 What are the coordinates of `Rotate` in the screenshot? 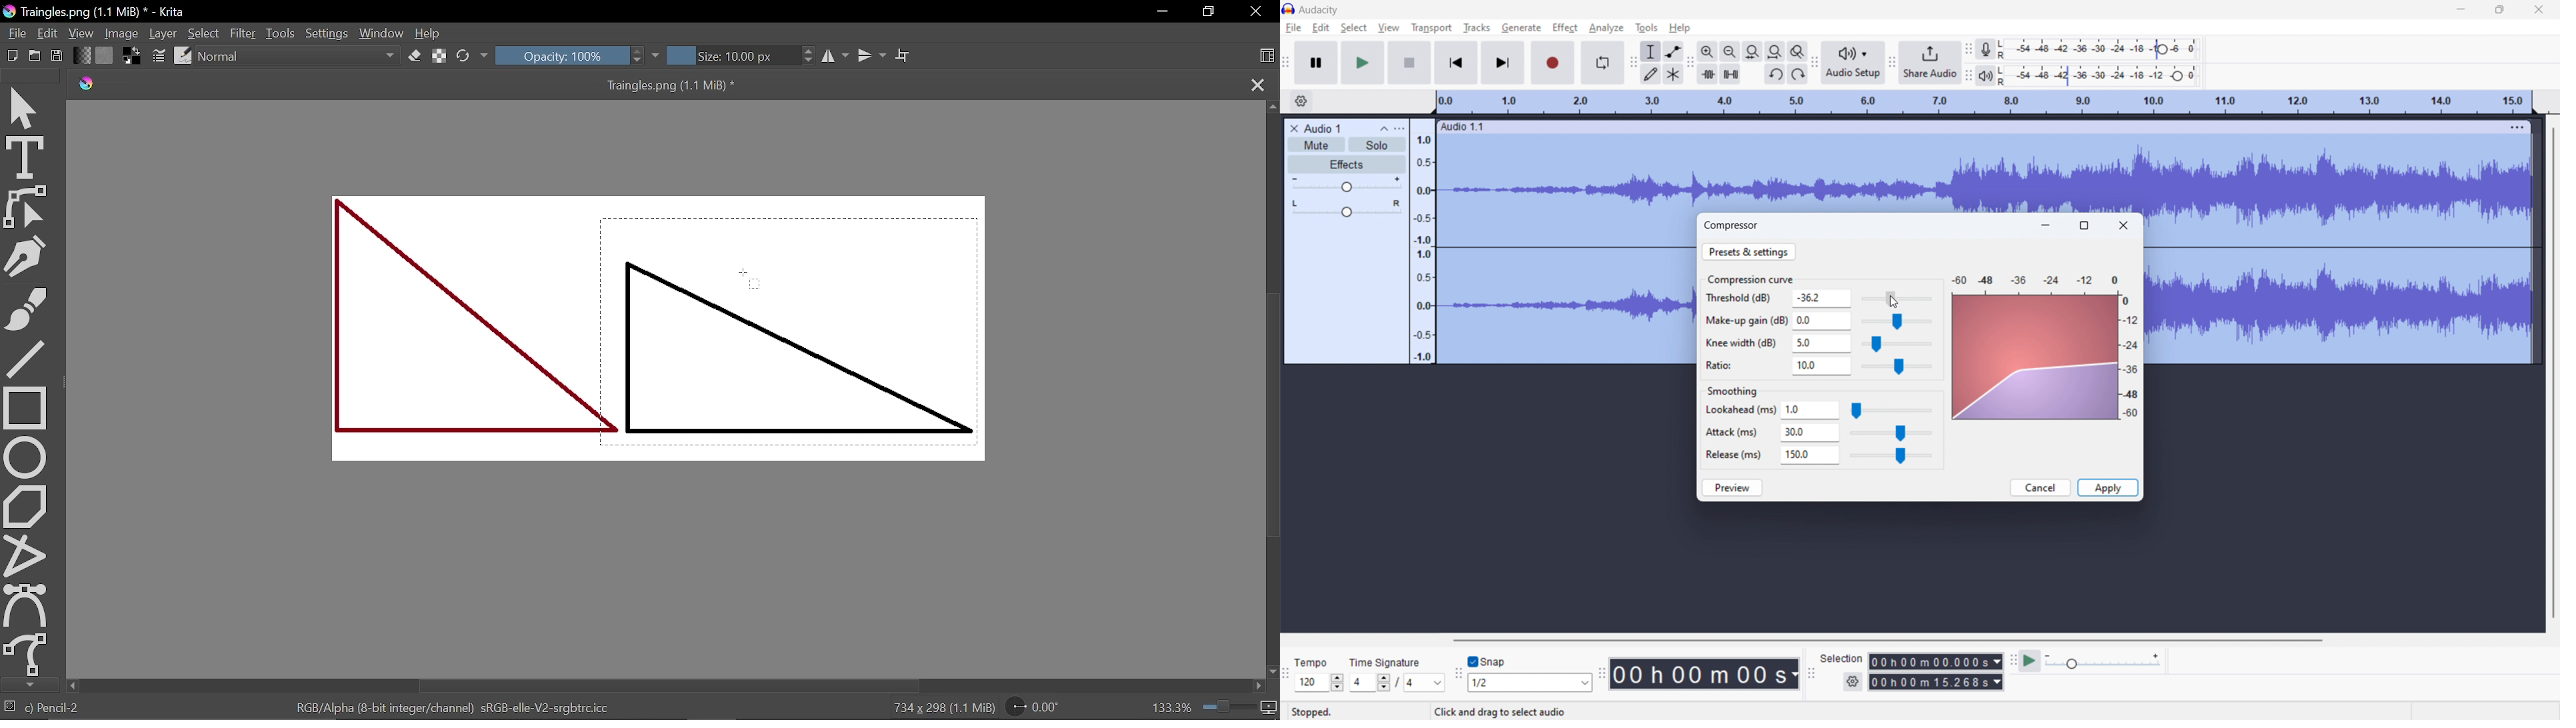 It's located at (1034, 706).